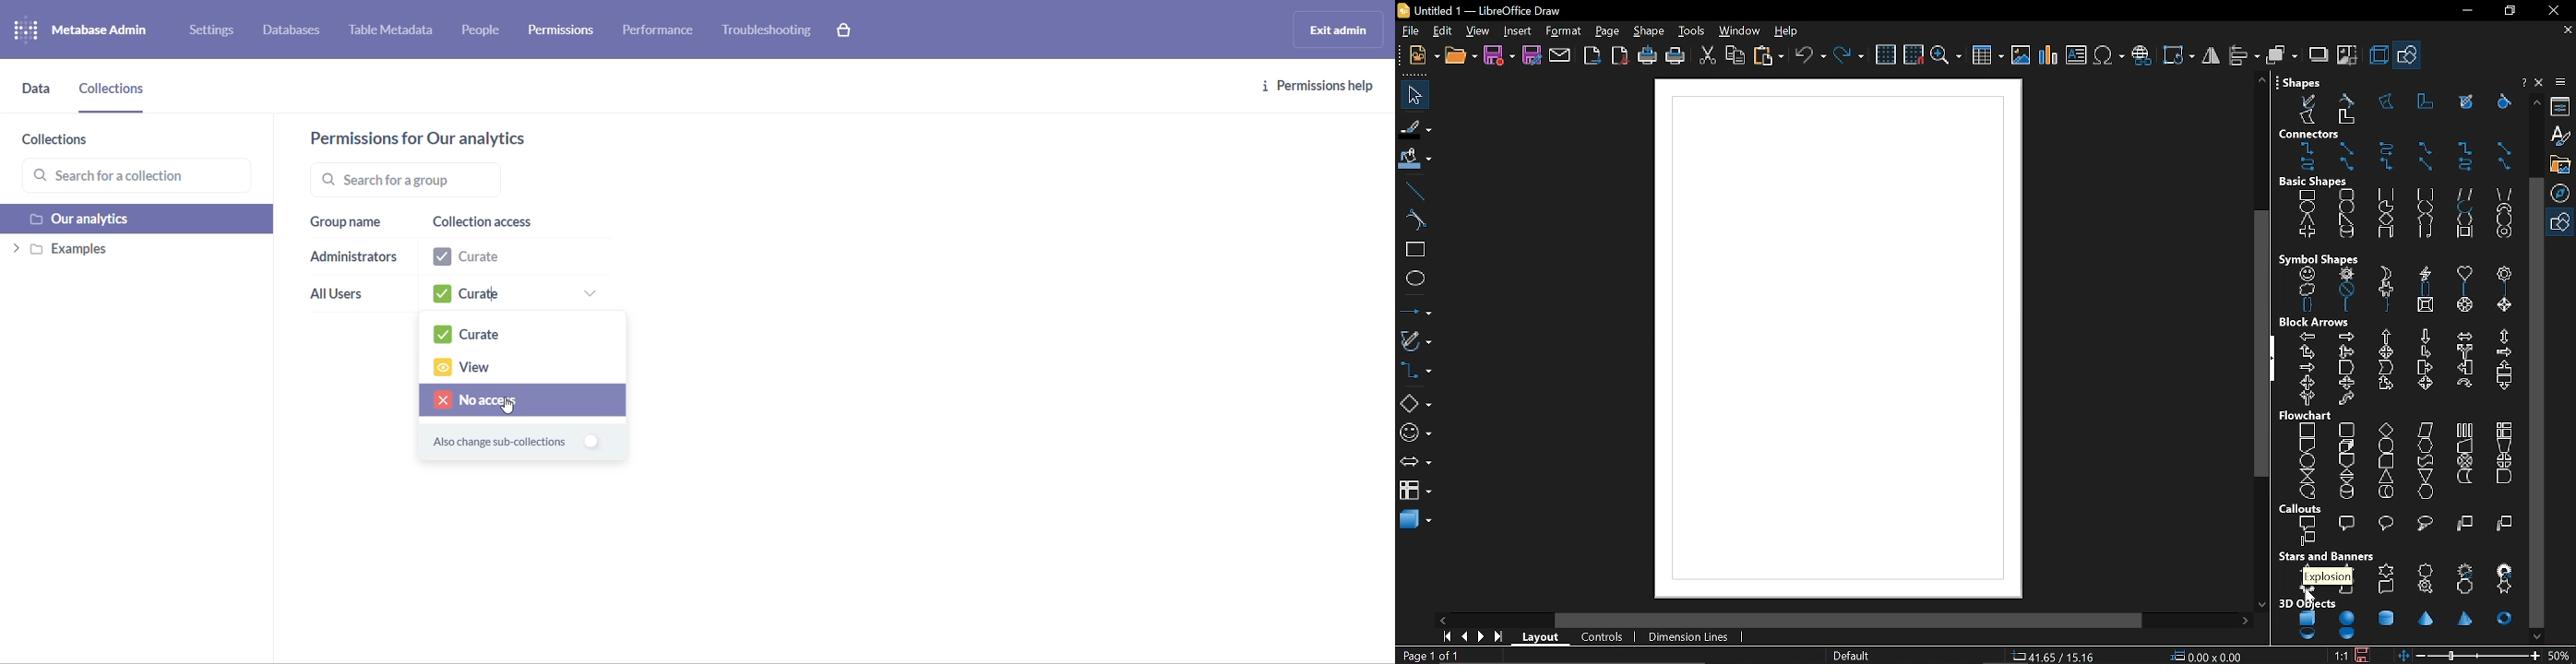  I want to click on ellipse, so click(1413, 277).